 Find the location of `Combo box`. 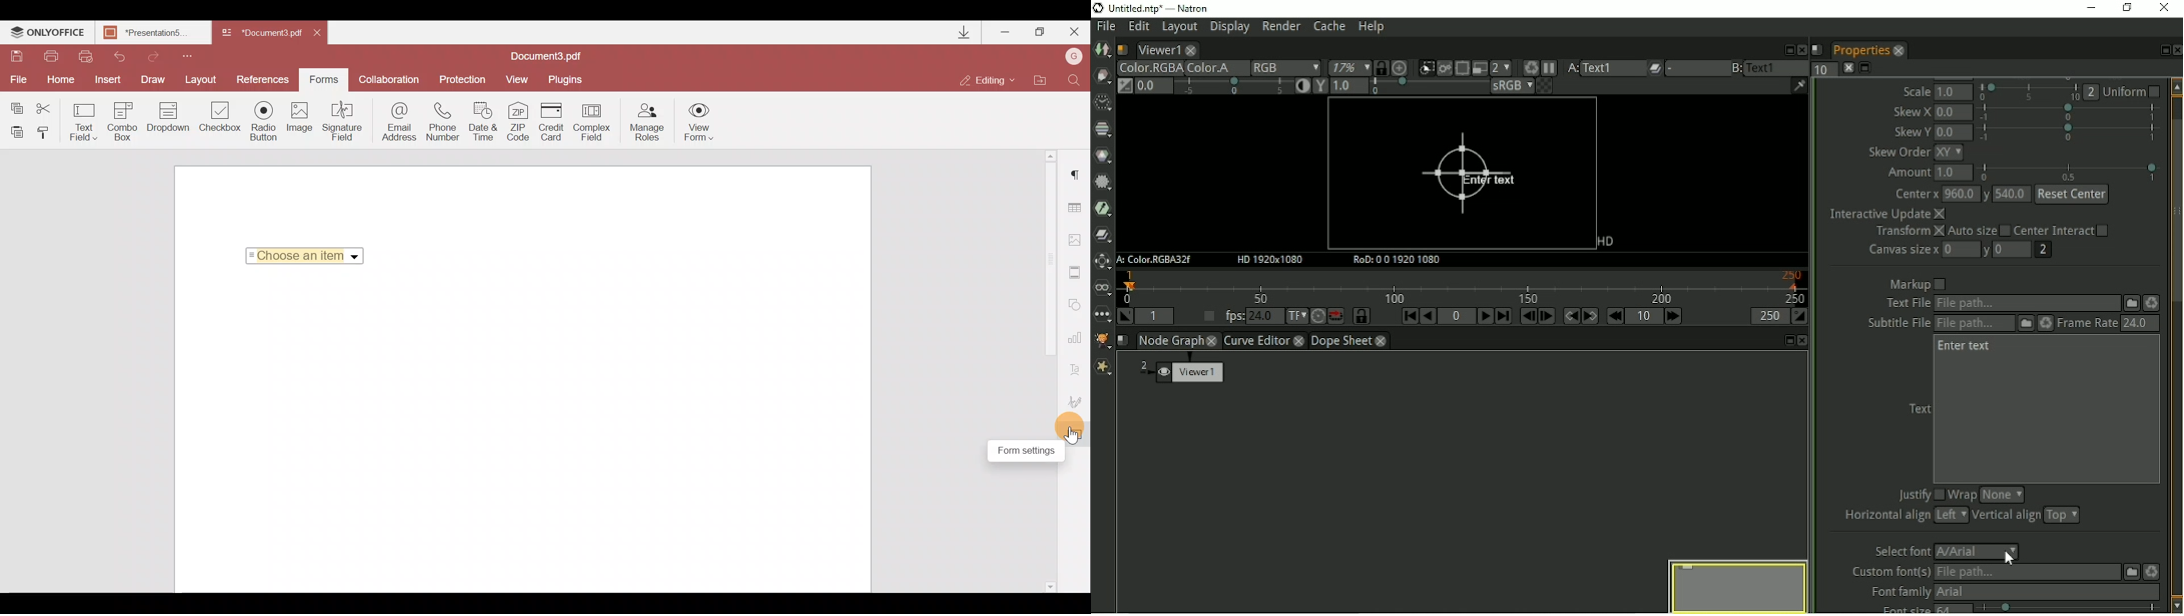

Combo box is located at coordinates (123, 119).